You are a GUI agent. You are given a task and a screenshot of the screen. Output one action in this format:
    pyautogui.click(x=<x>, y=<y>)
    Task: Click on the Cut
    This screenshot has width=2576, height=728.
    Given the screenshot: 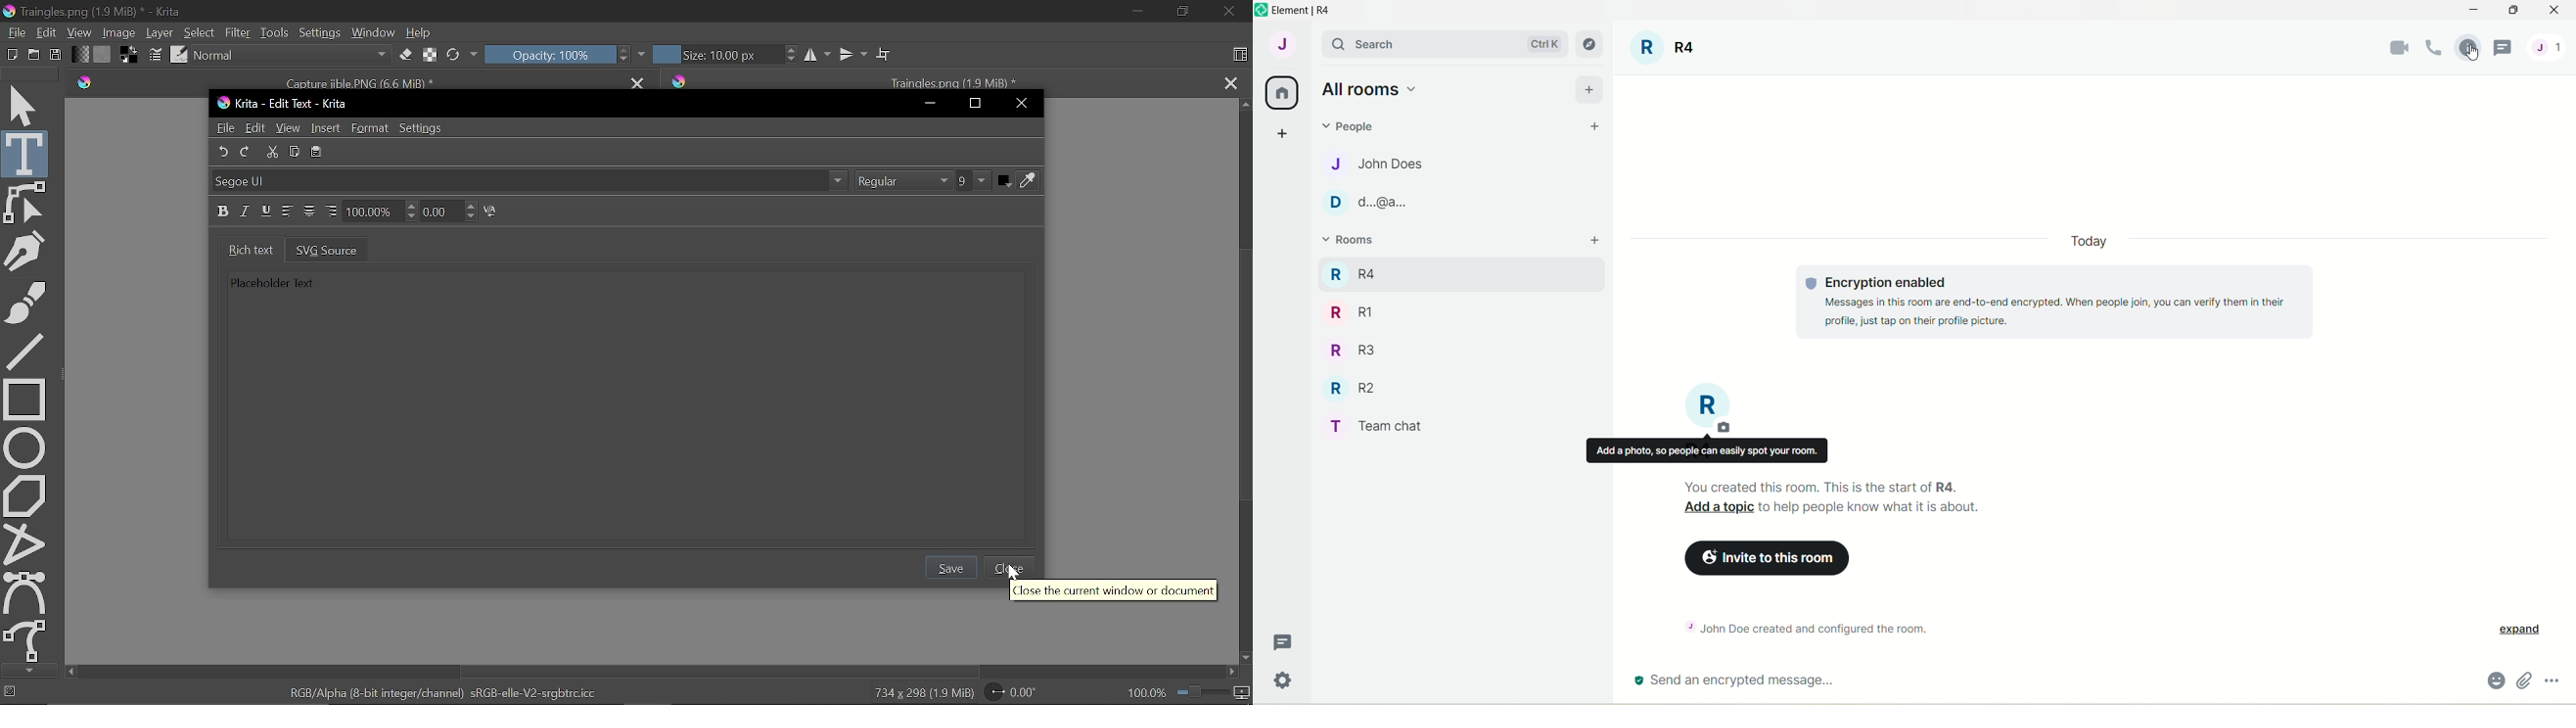 What is the action you would take?
    pyautogui.click(x=273, y=152)
    